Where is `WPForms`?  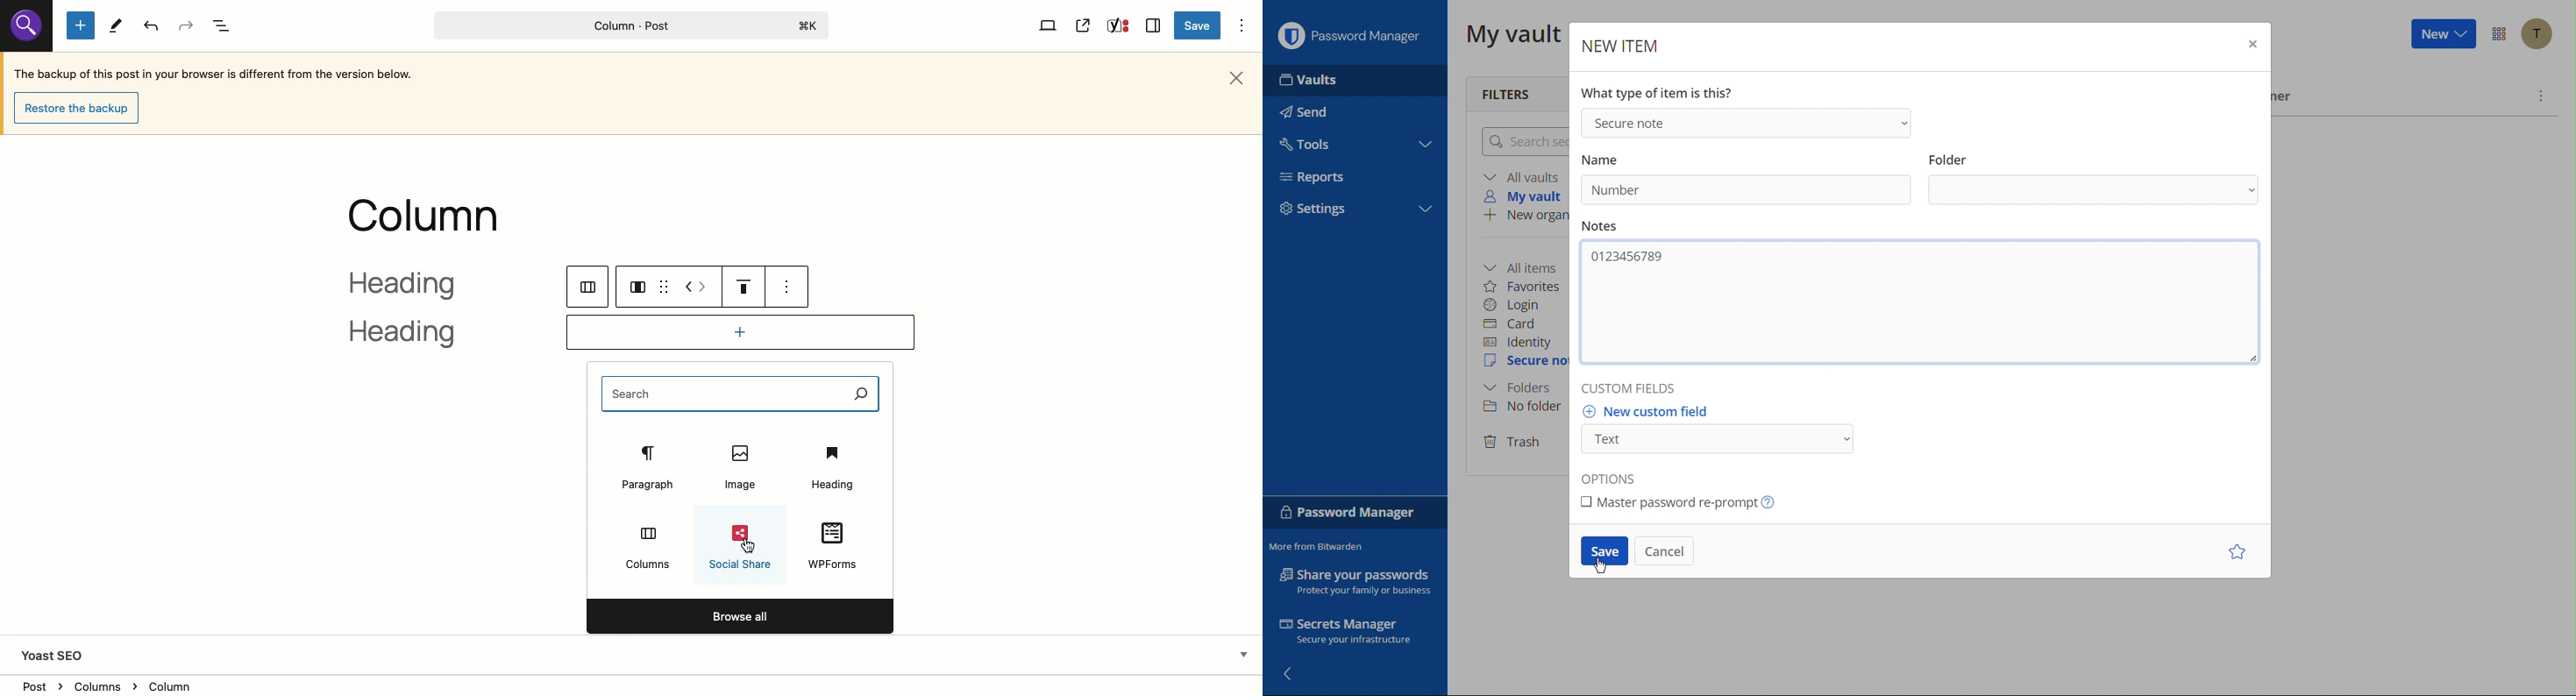
WPForms is located at coordinates (830, 544).